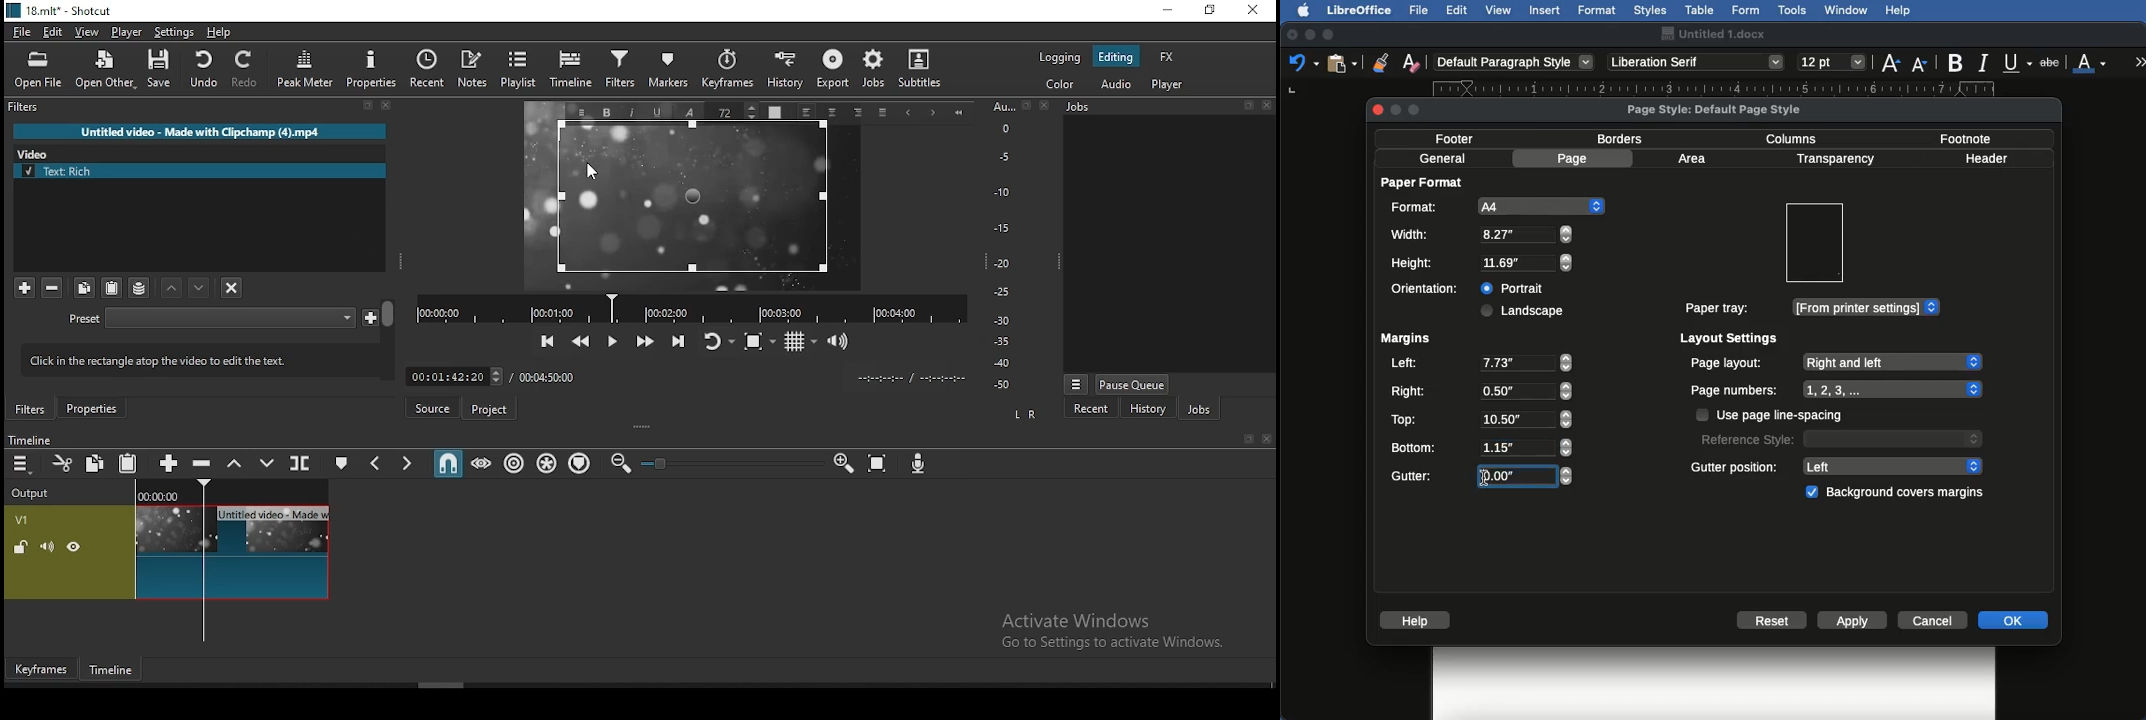 Image resolution: width=2156 pixels, height=728 pixels. Describe the element at coordinates (1291, 91) in the screenshot. I see `left tab` at that location.